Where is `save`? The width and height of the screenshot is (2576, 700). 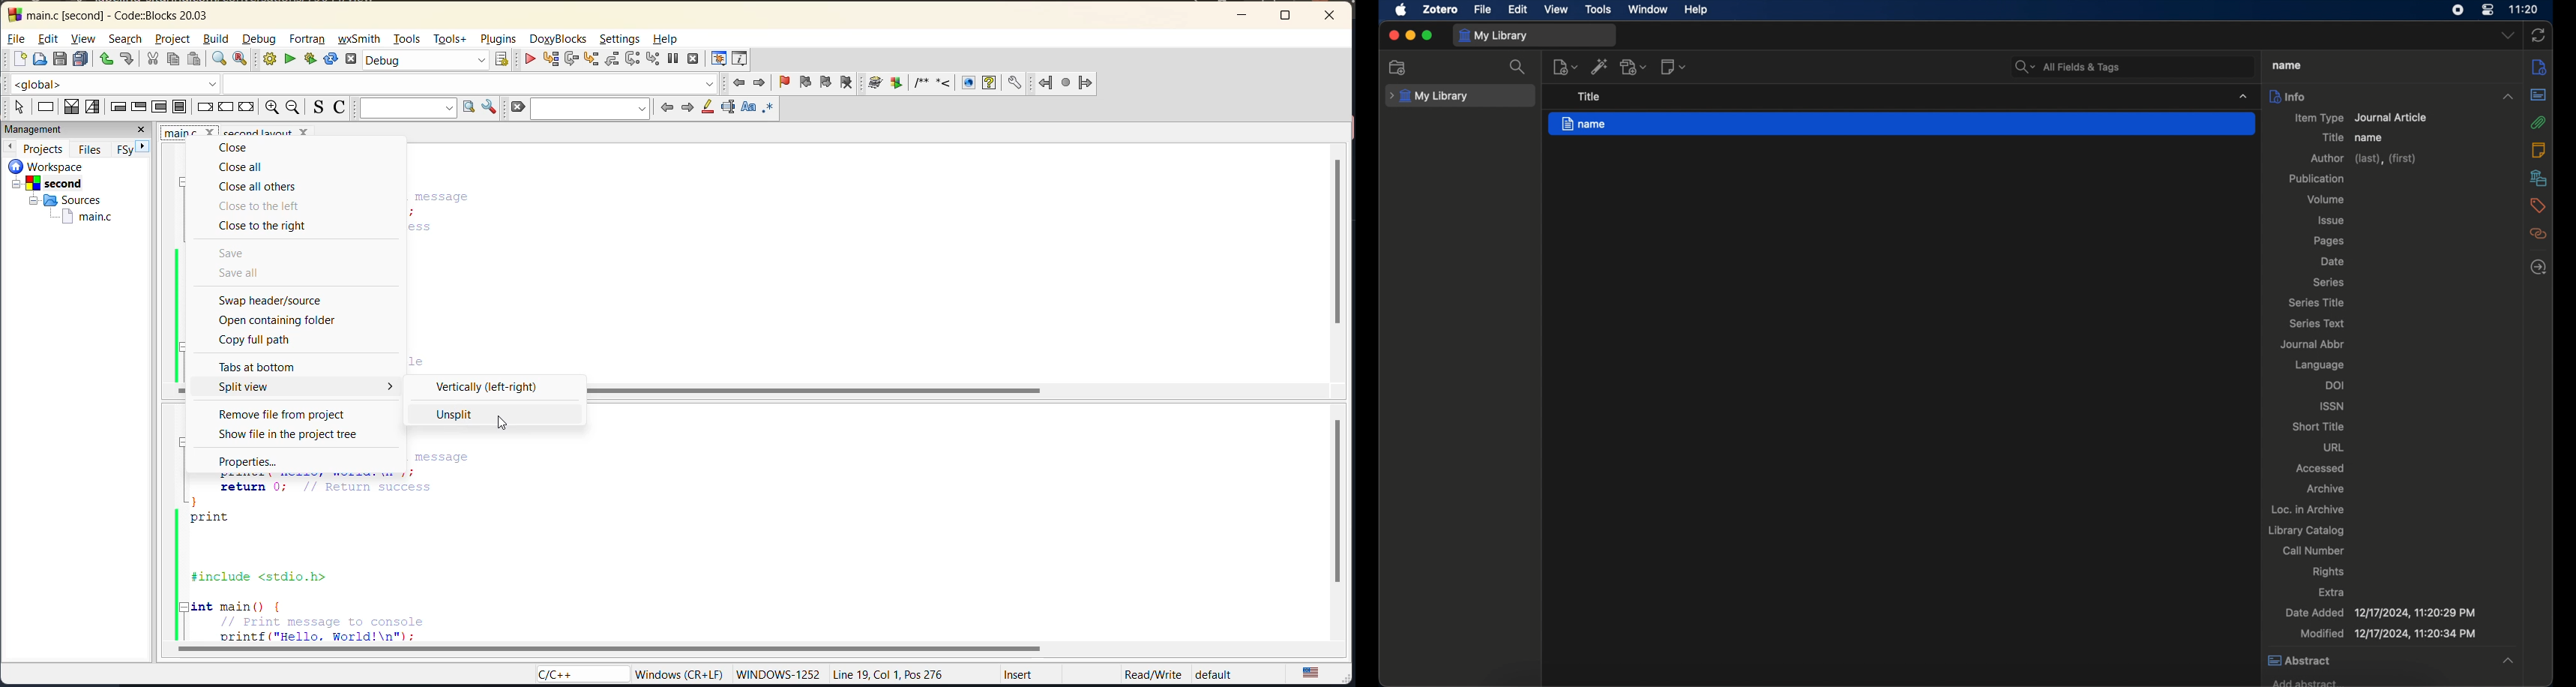
save is located at coordinates (61, 59).